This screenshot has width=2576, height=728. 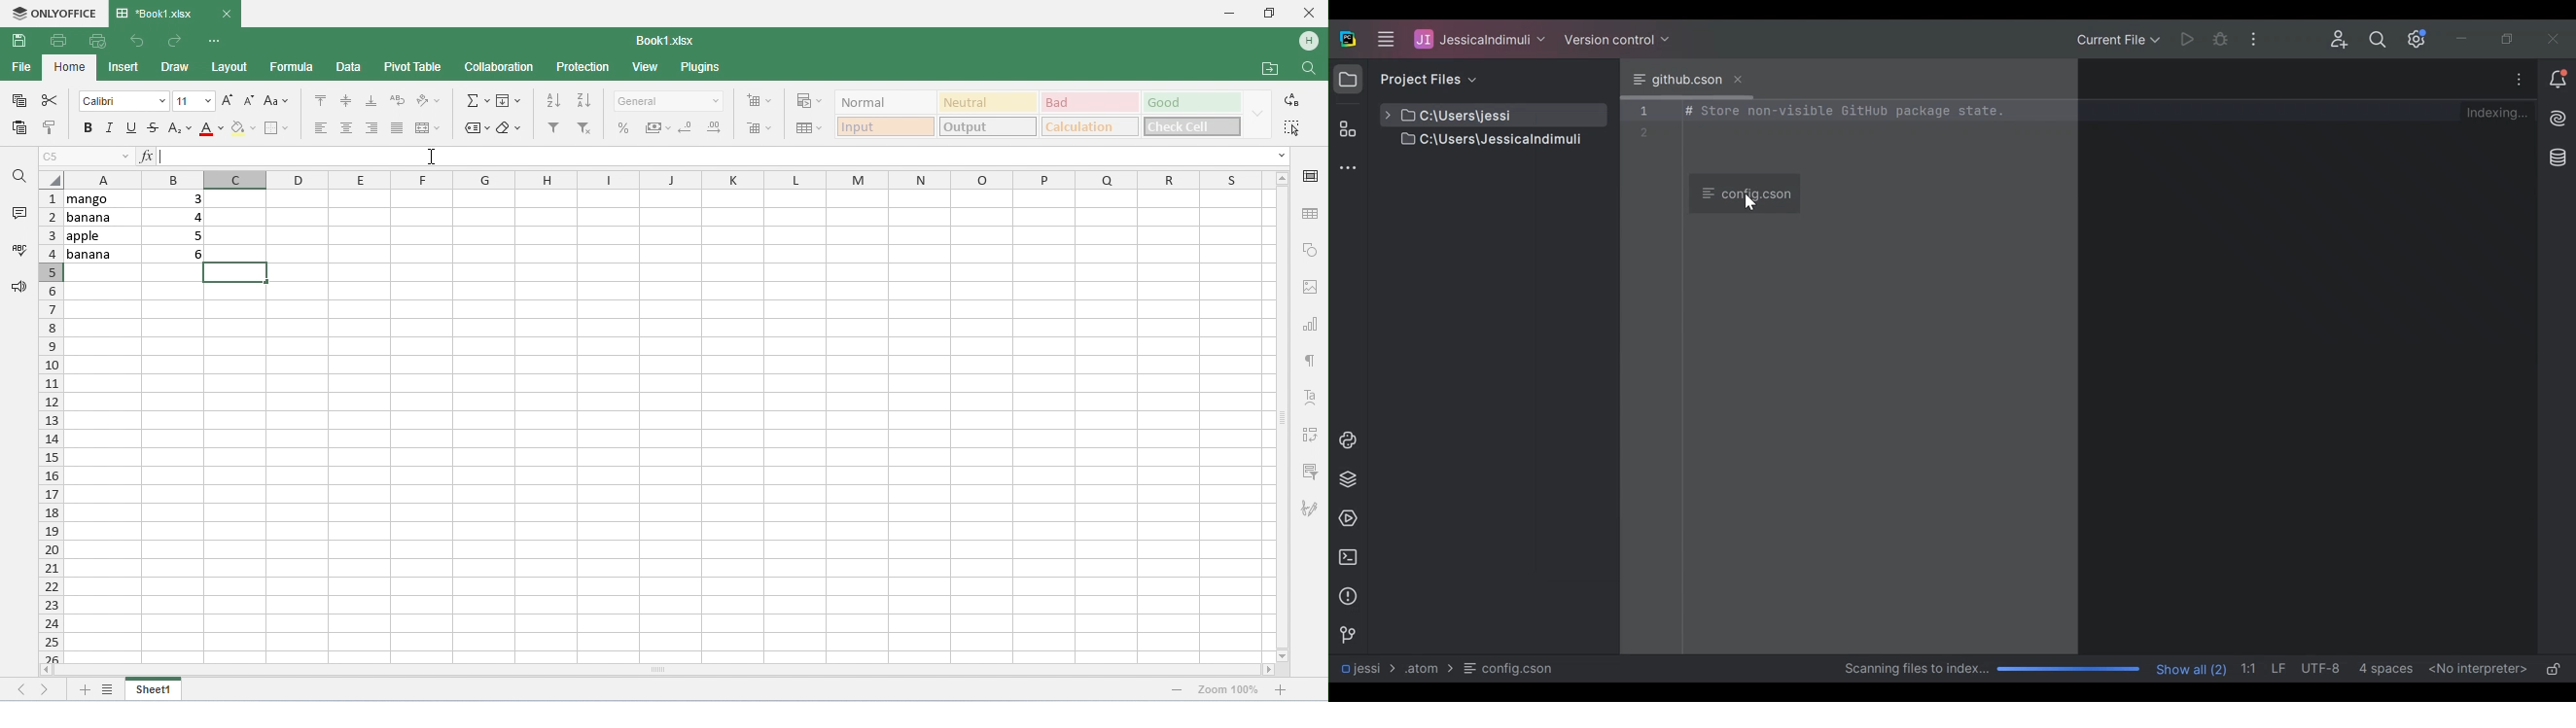 I want to click on horizontal scroll bar, so click(x=655, y=669).